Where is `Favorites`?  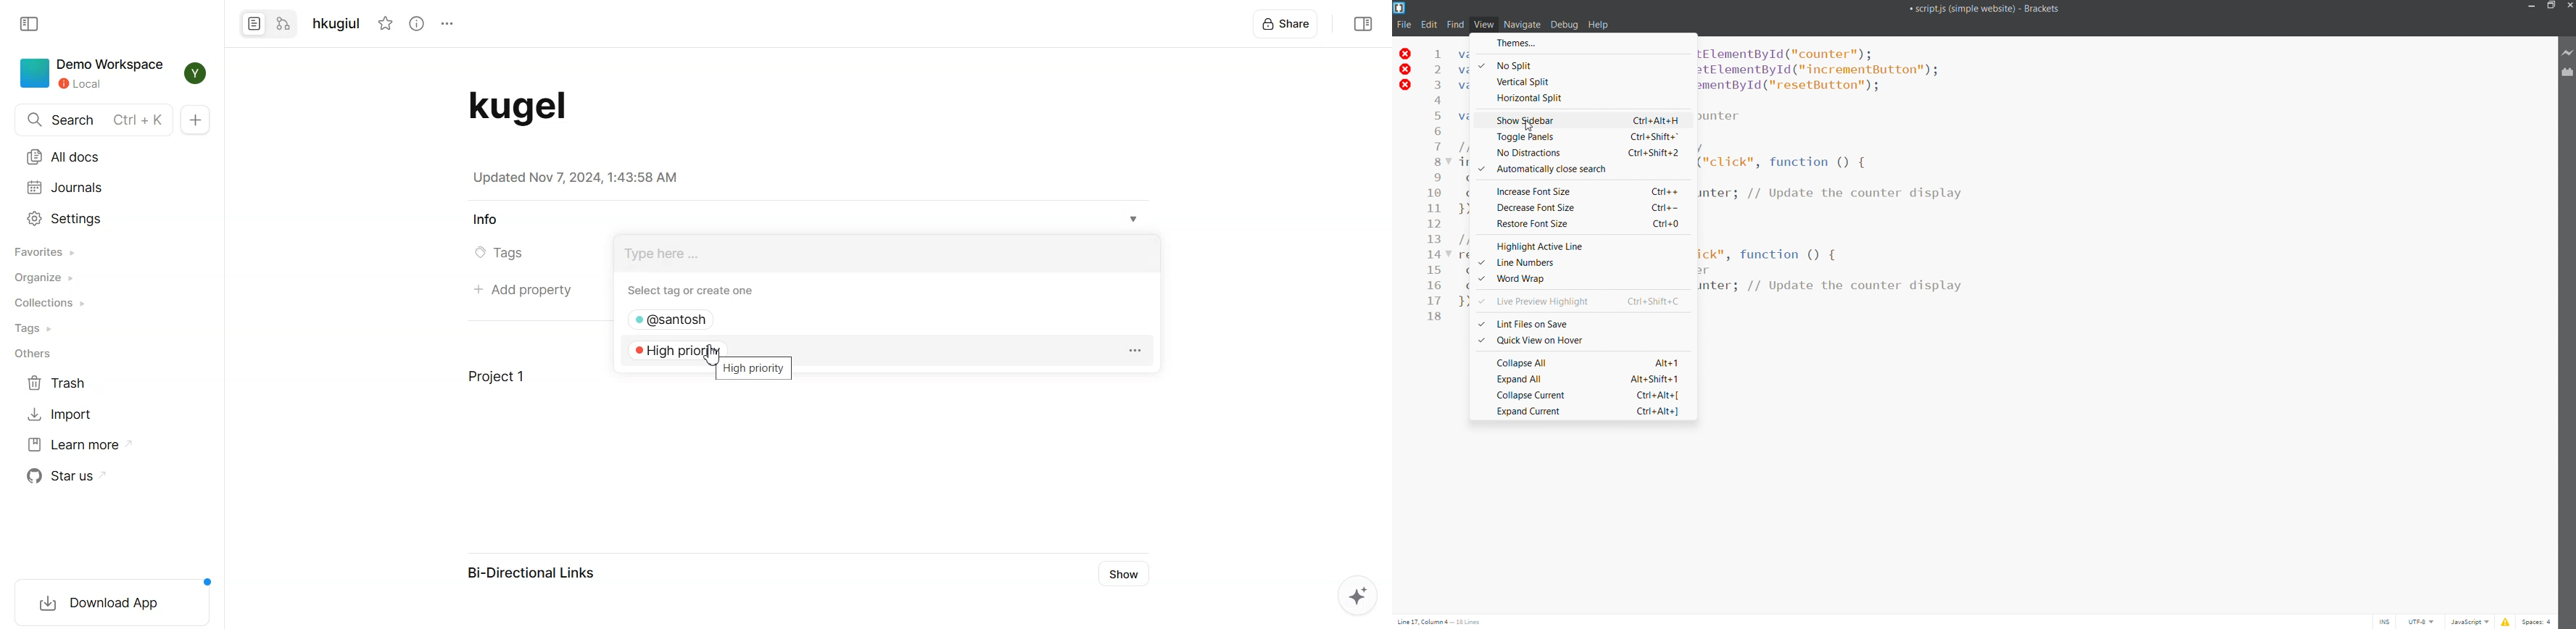
Favorites is located at coordinates (44, 252).